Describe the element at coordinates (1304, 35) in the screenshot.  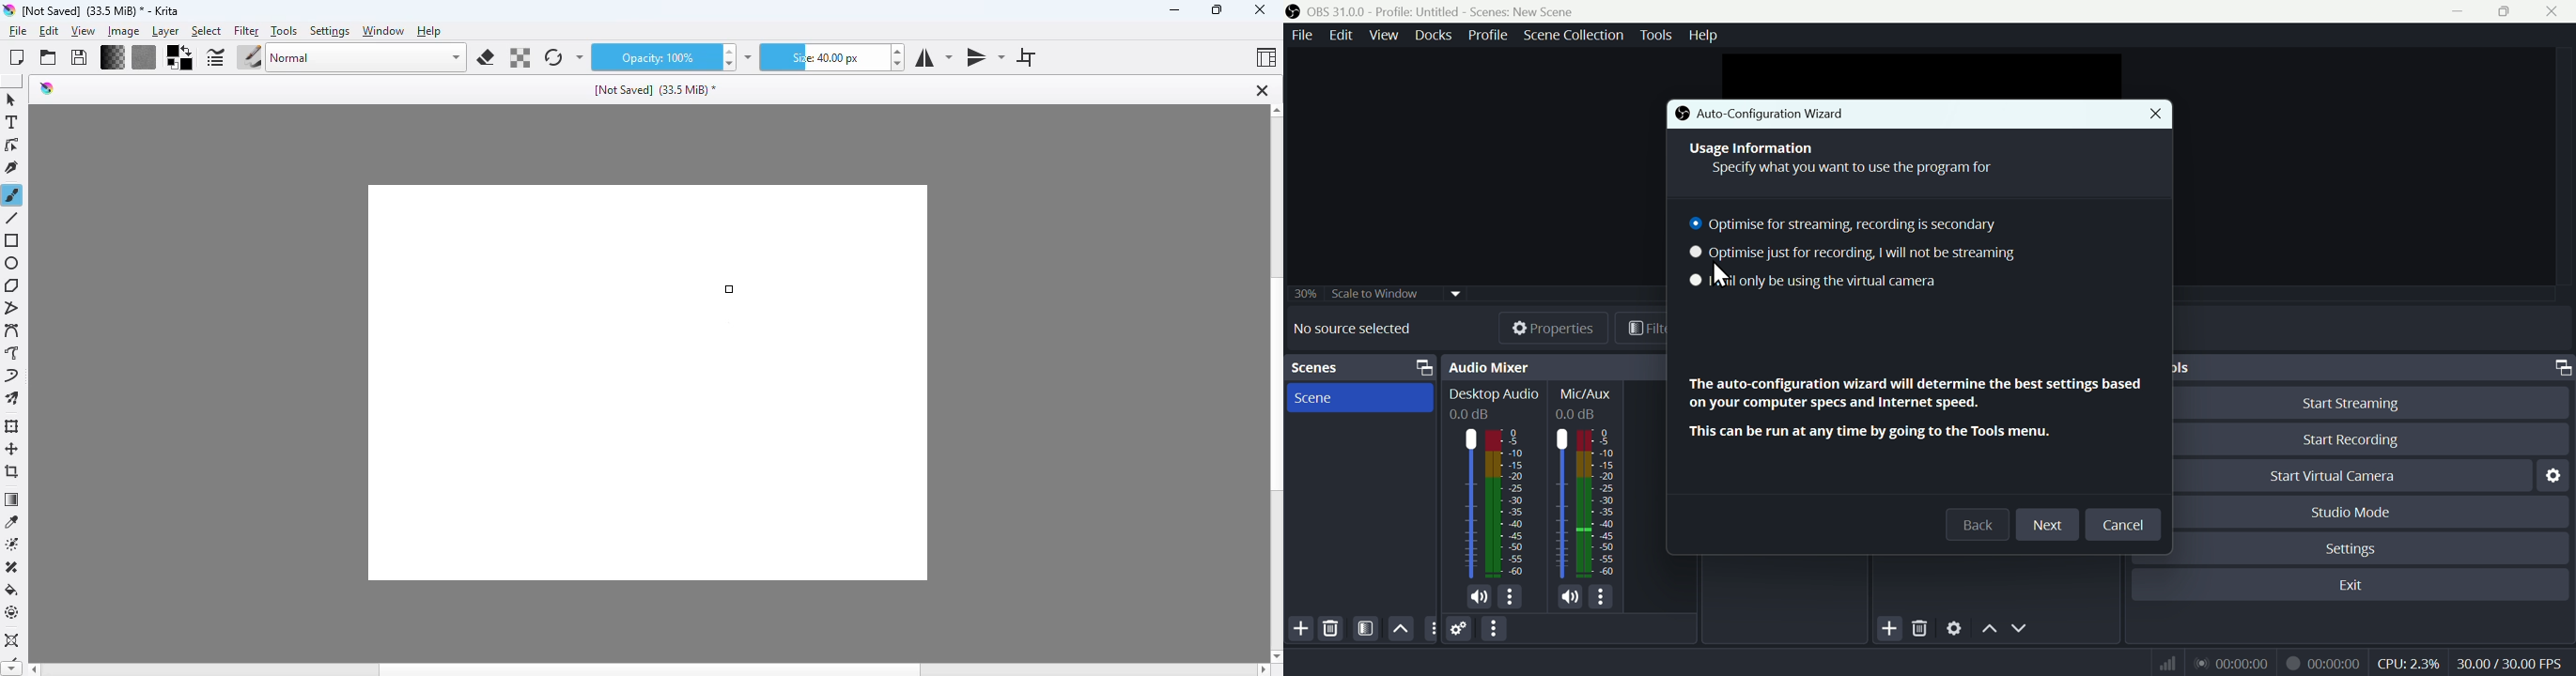
I see `File` at that location.